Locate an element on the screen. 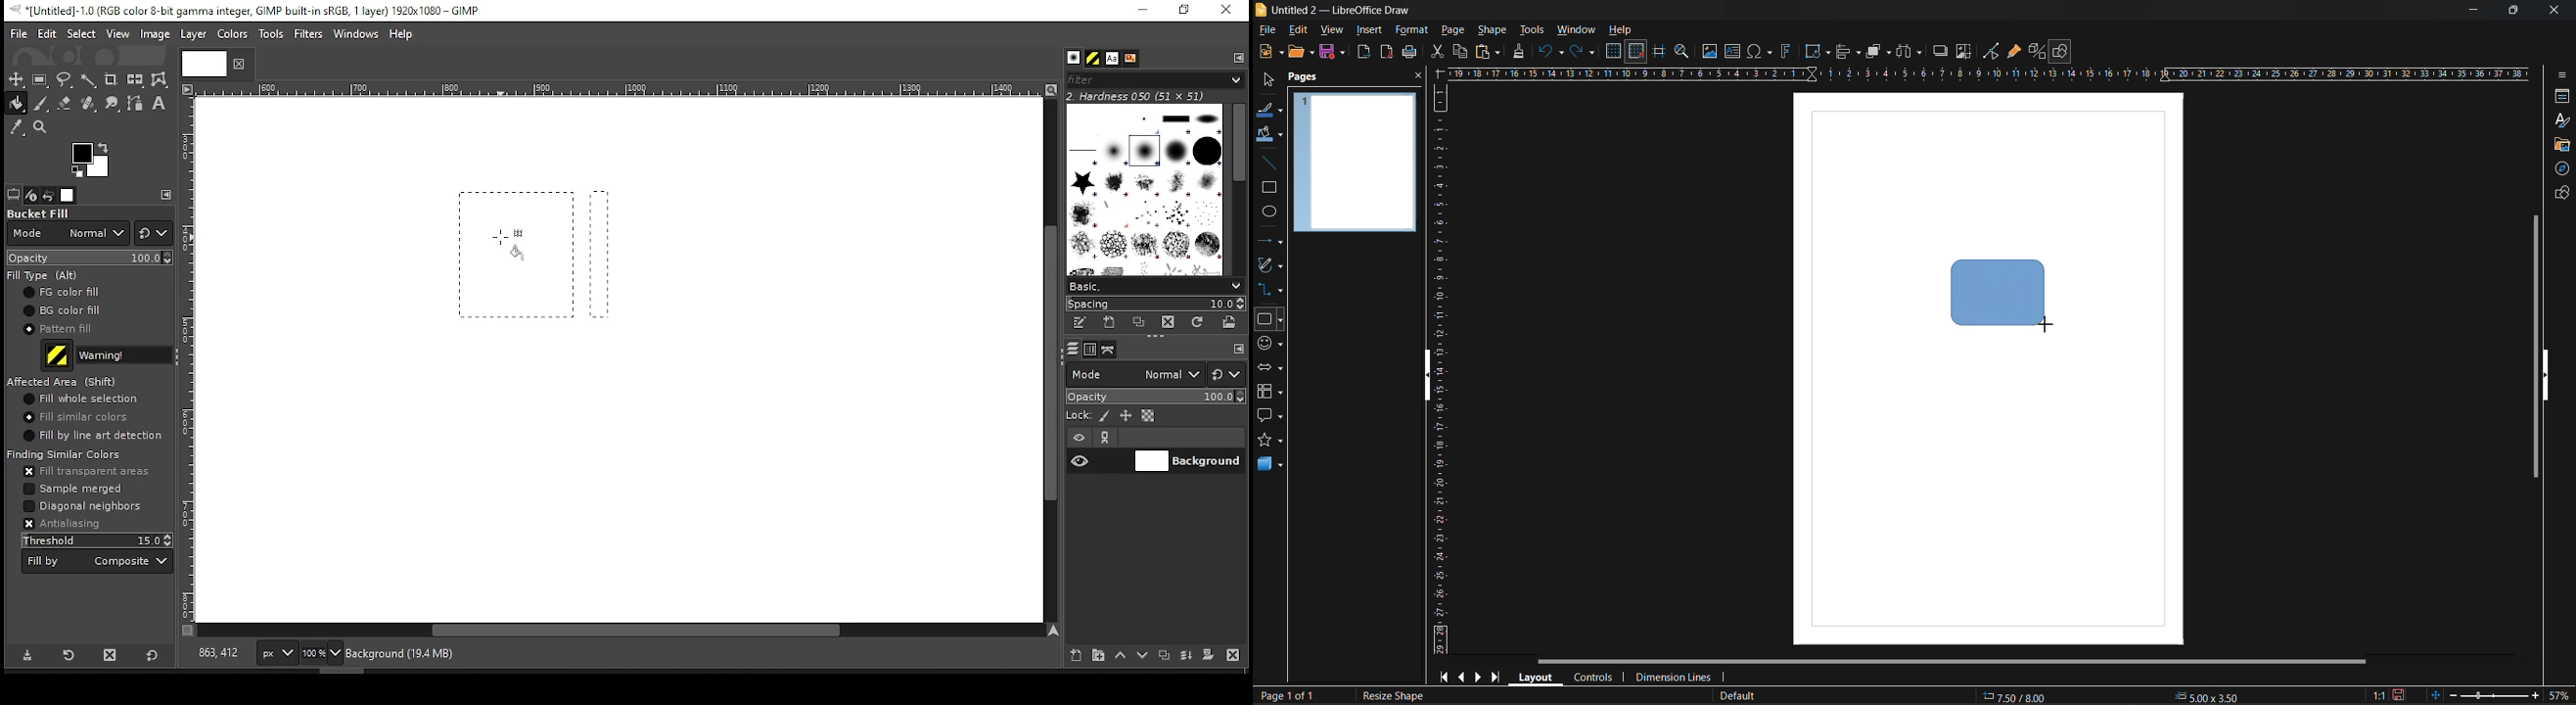 Image resolution: width=2576 pixels, height=728 pixels. new layer group   is located at coordinates (1097, 655).